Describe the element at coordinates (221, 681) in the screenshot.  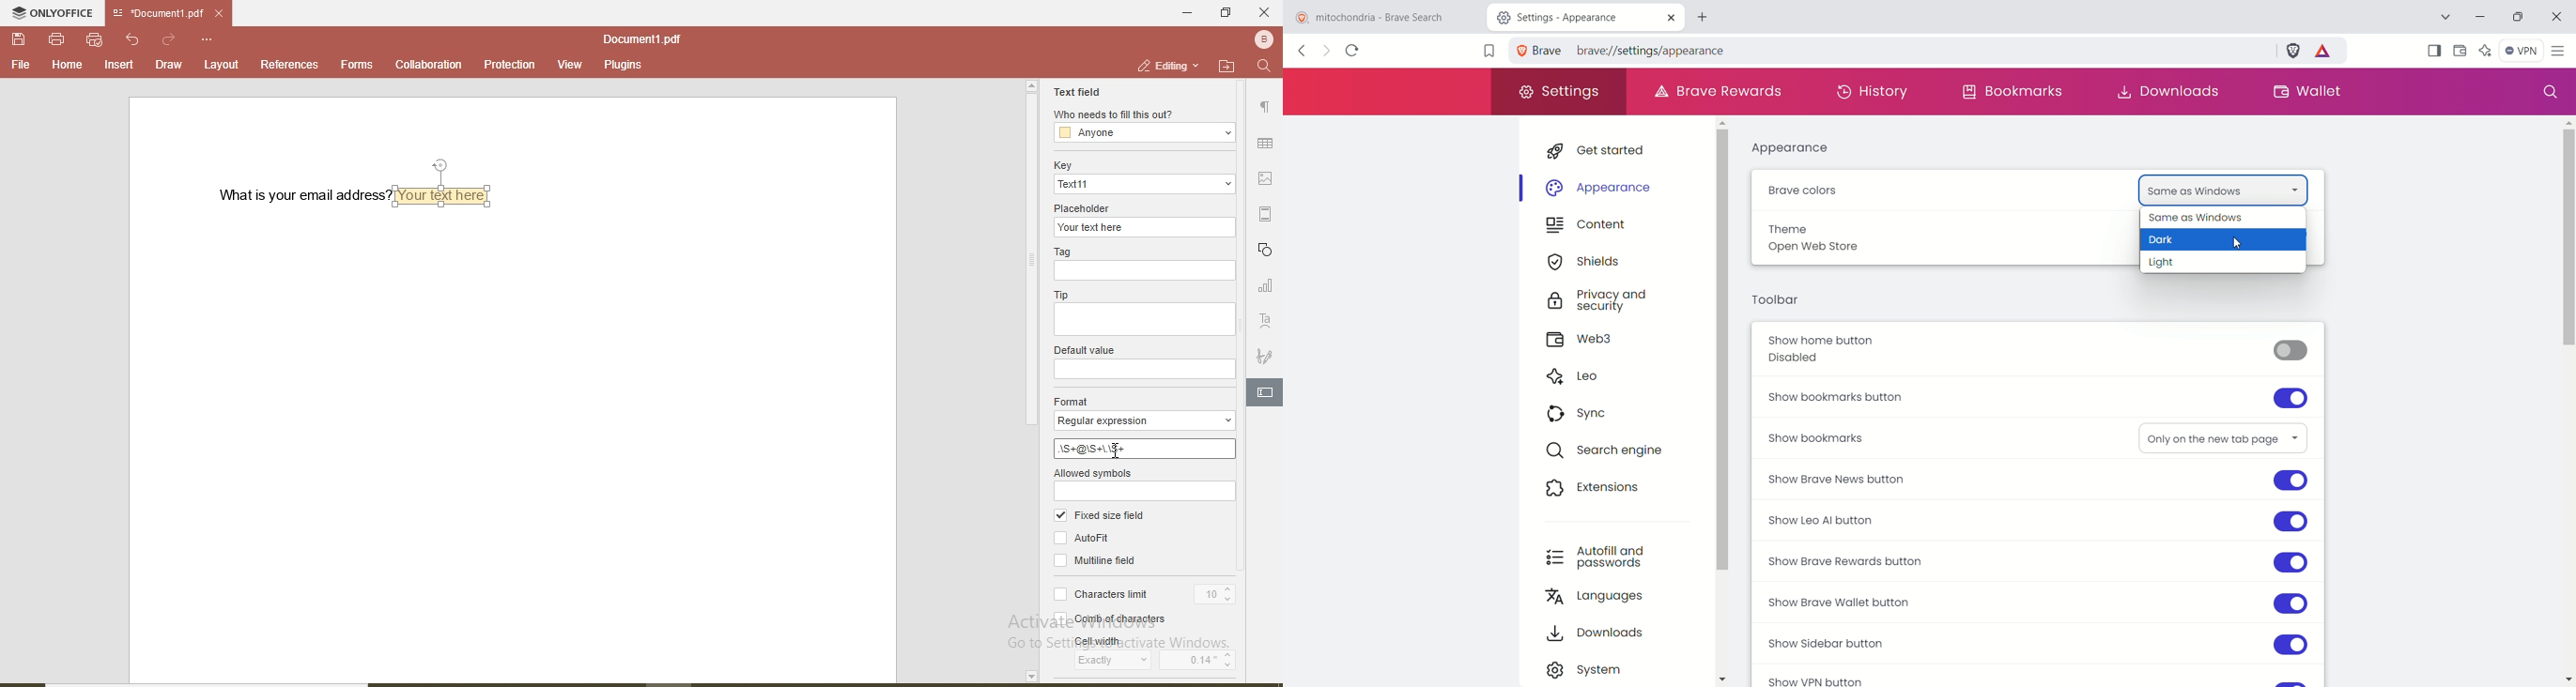
I see `horizontal scroll bar` at that location.